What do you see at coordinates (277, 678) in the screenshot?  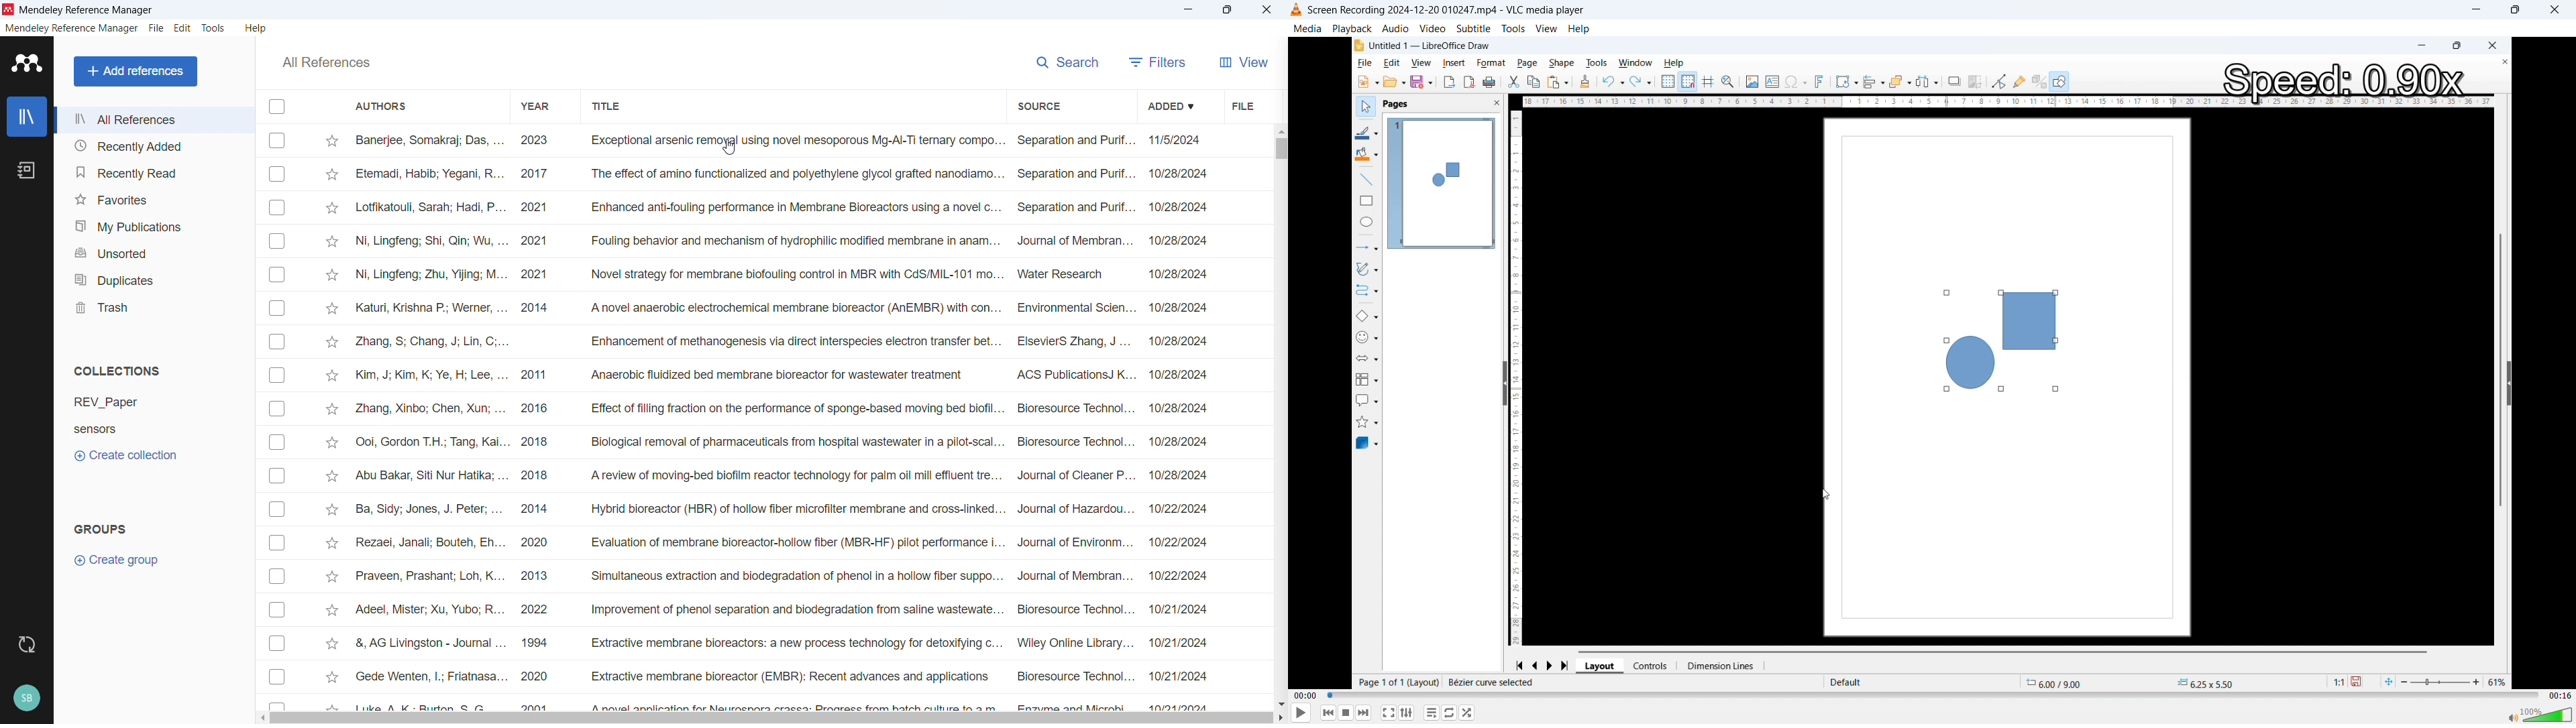 I see `click to select individual entry` at bounding box center [277, 678].